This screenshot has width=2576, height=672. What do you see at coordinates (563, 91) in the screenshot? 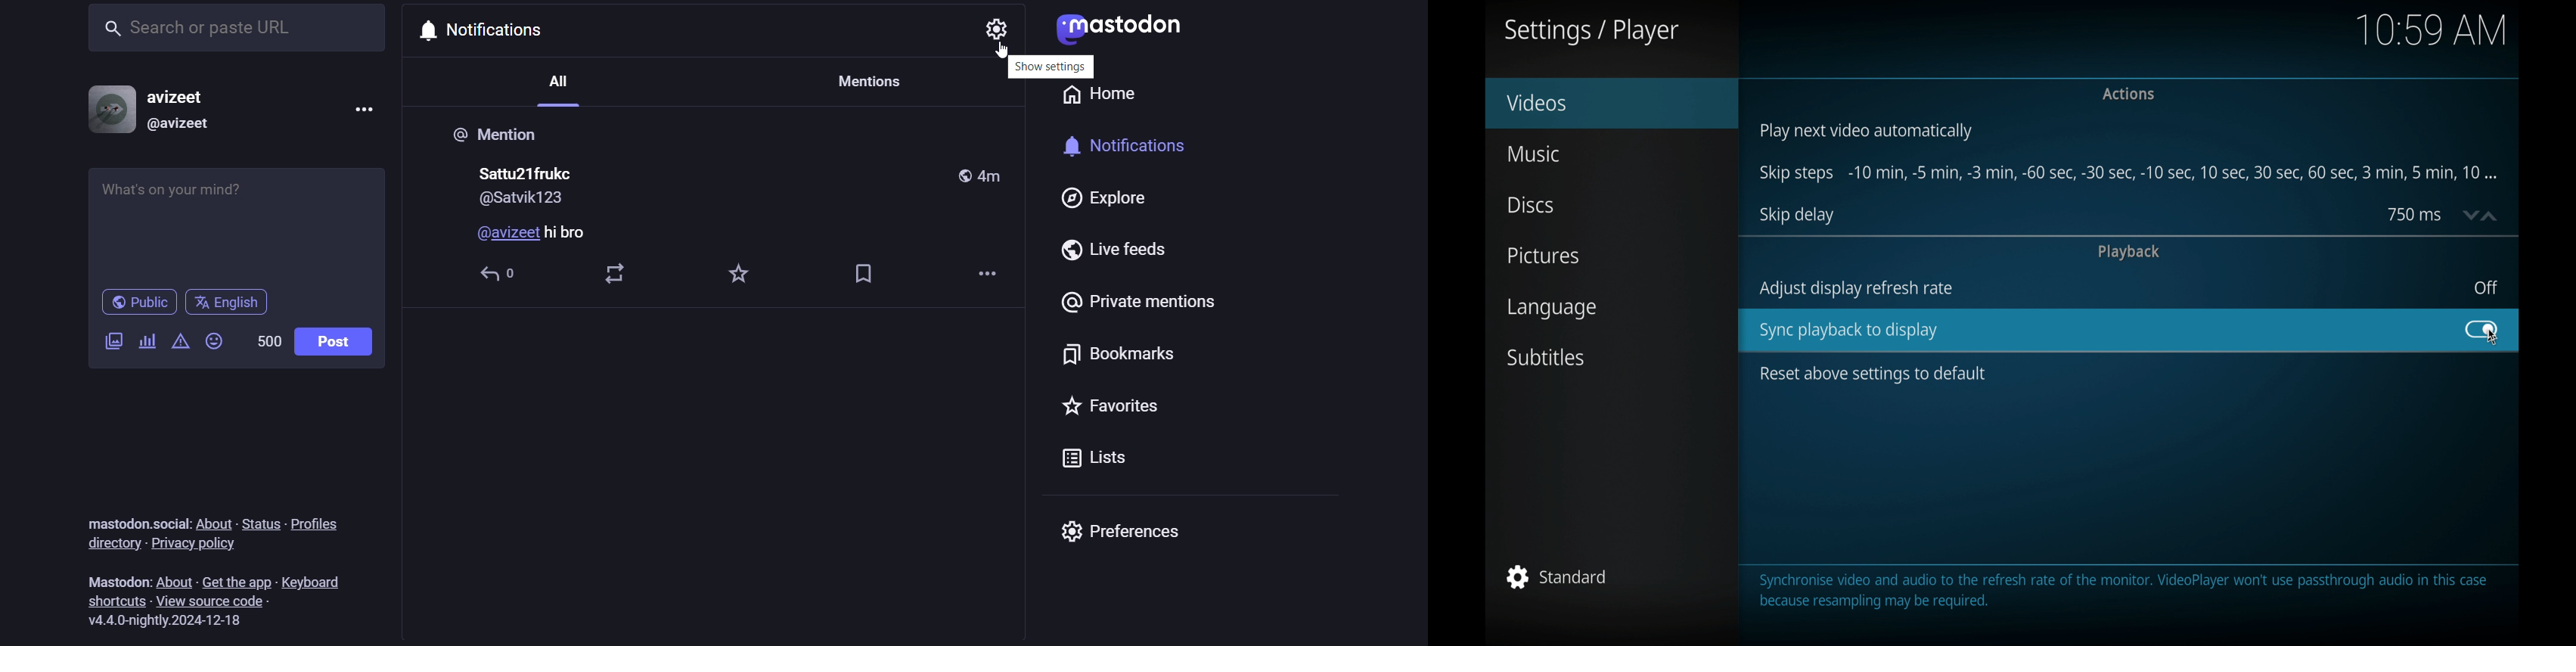
I see `All` at bounding box center [563, 91].